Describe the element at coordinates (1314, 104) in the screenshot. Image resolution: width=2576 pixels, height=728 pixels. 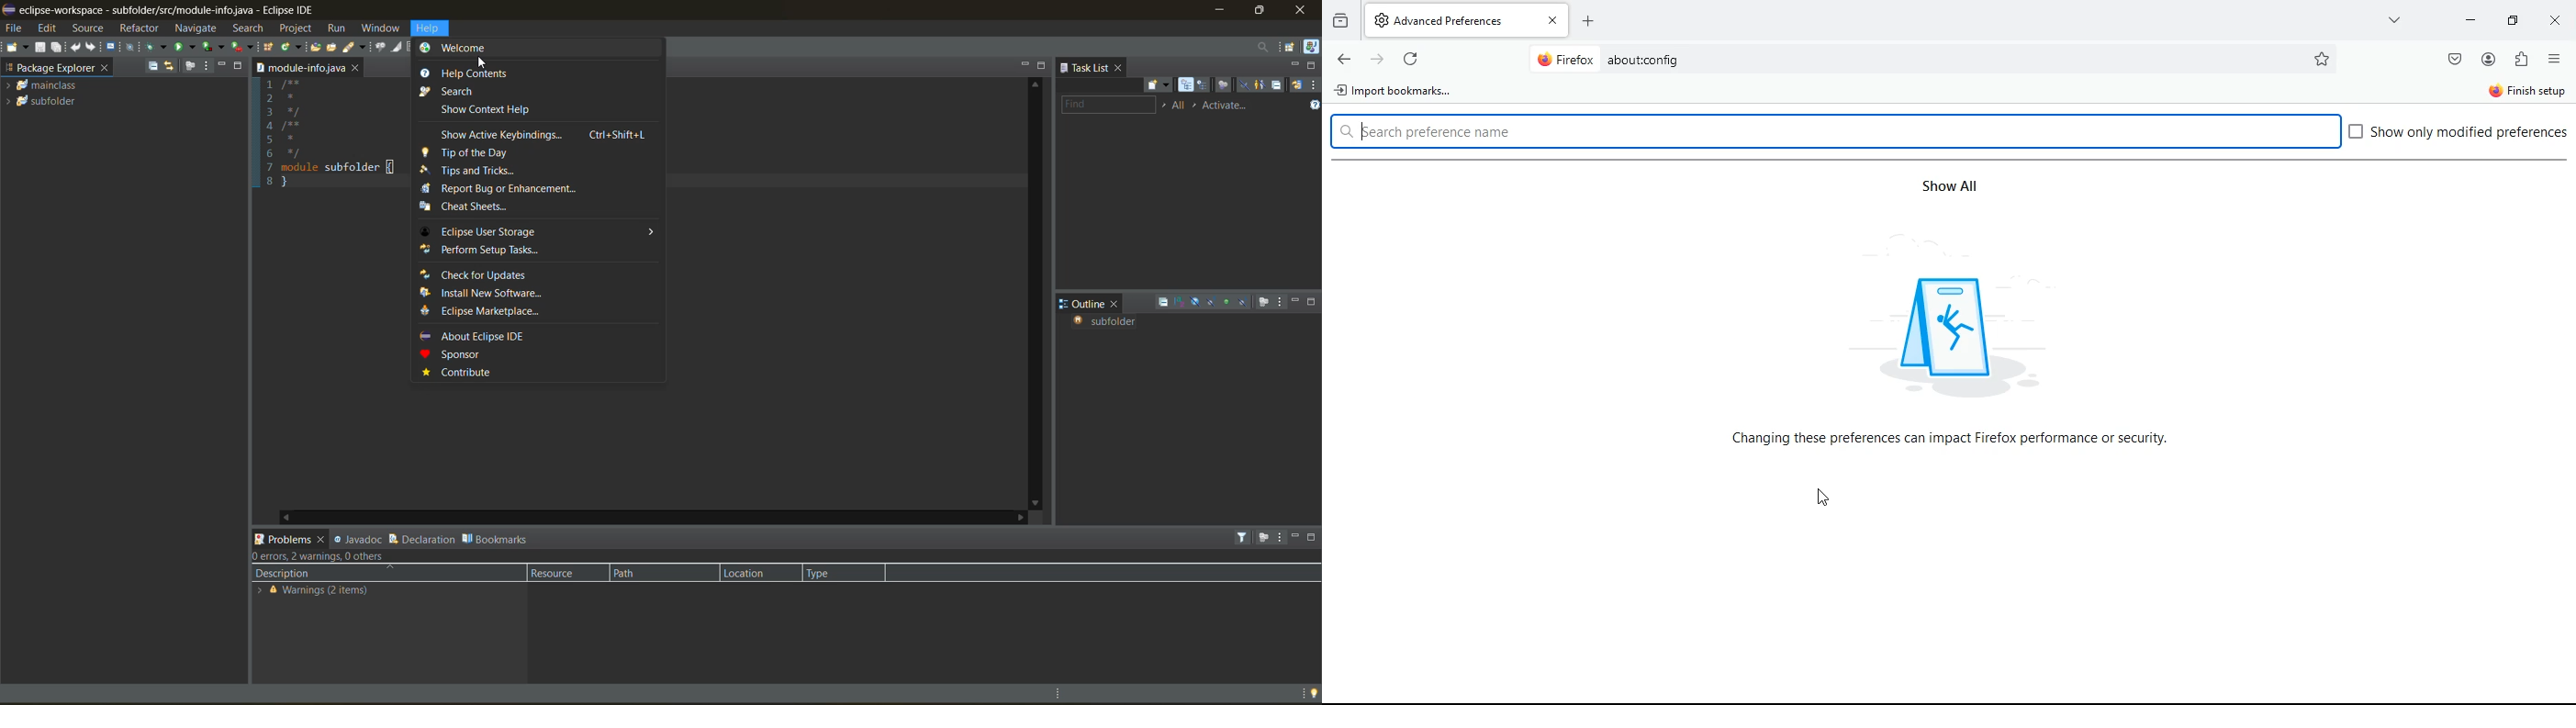
I see `show tasks UI legend` at that location.